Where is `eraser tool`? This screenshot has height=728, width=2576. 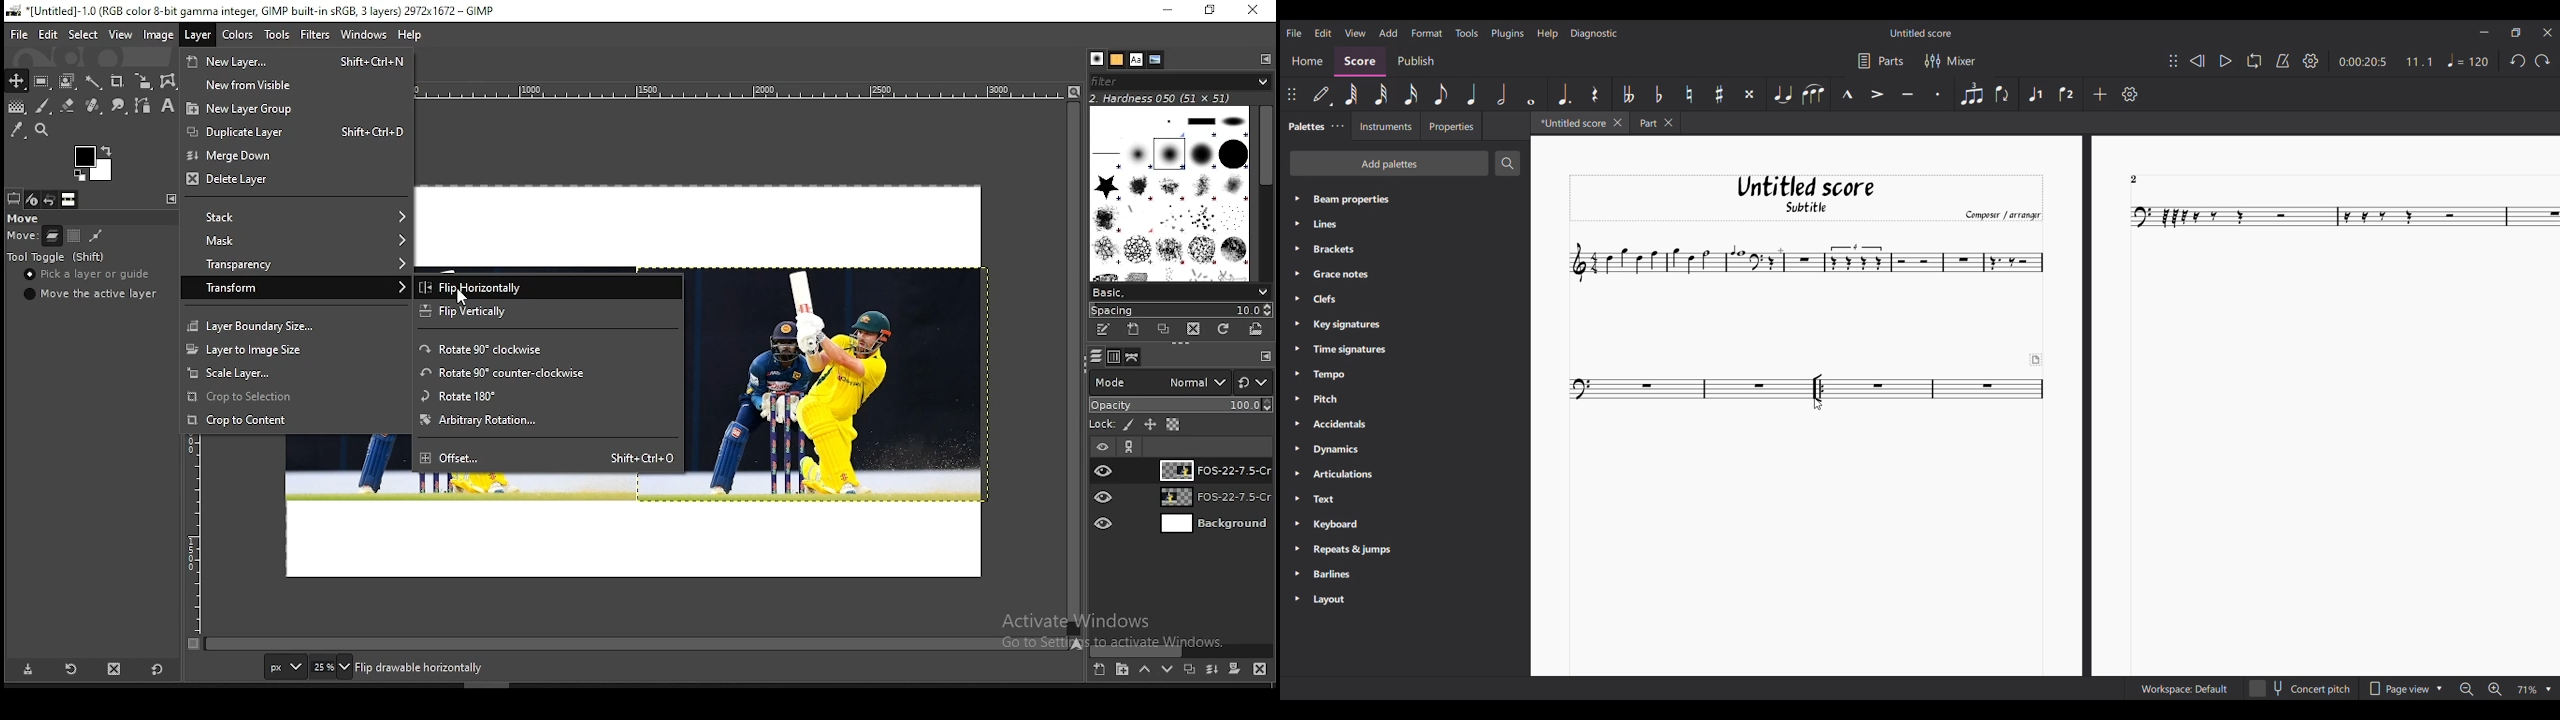 eraser tool is located at coordinates (63, 106).